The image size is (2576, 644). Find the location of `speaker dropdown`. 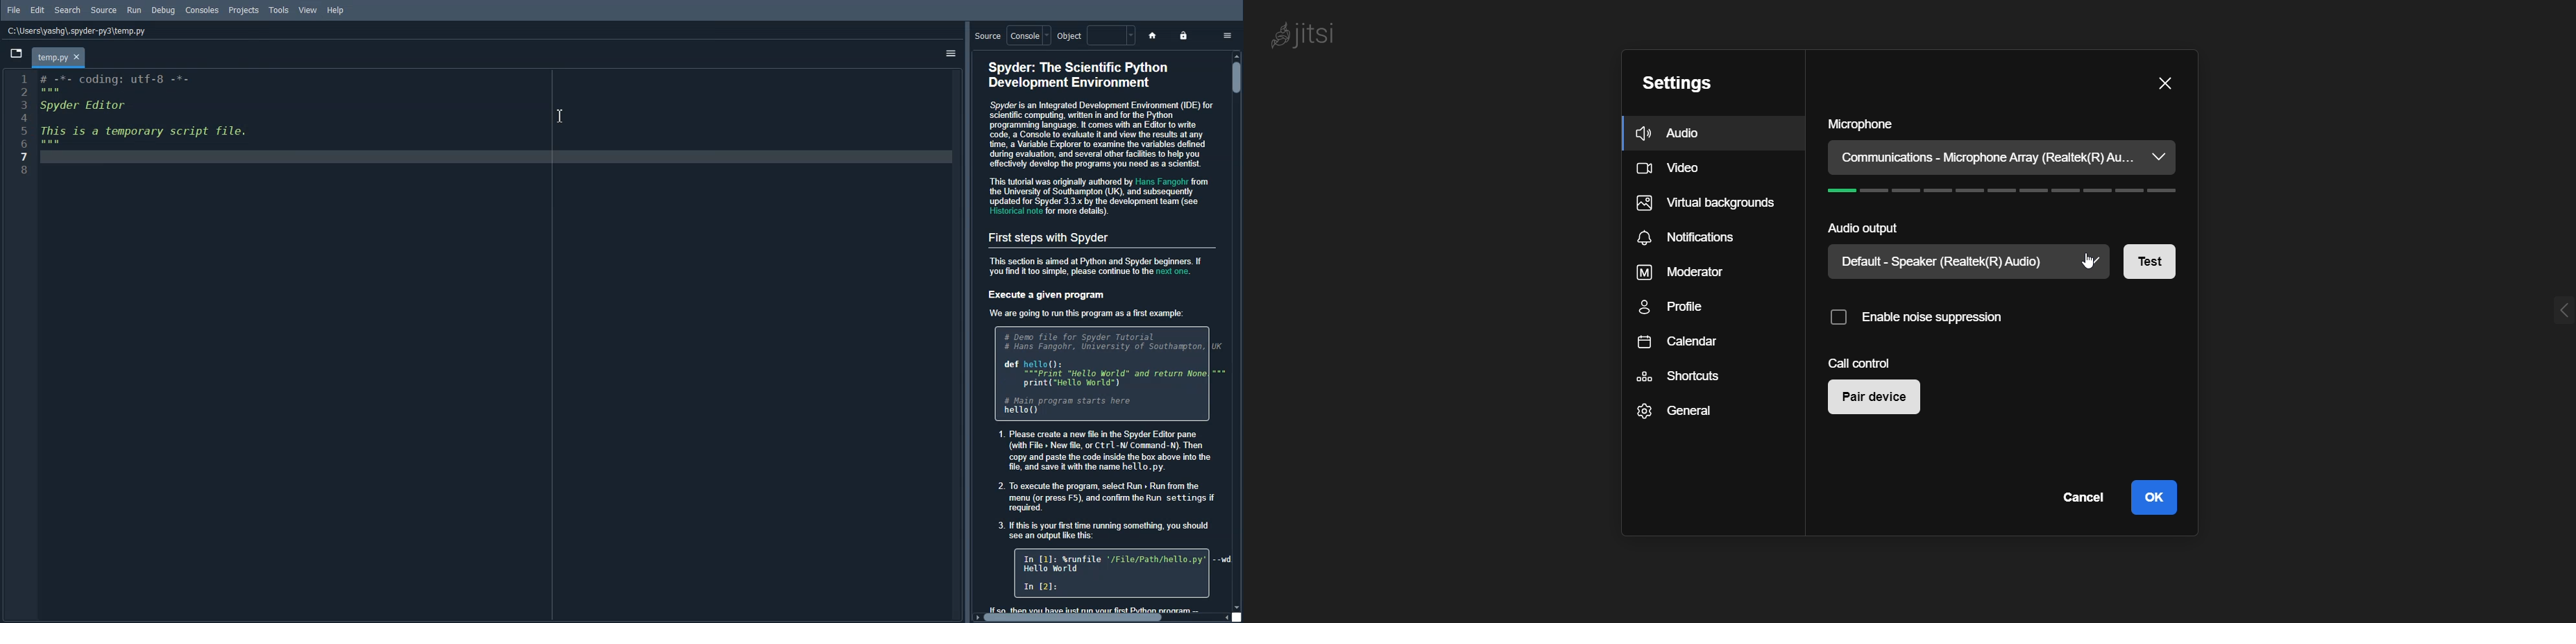

speaker dropdown is located at coordinates (2096, 262).